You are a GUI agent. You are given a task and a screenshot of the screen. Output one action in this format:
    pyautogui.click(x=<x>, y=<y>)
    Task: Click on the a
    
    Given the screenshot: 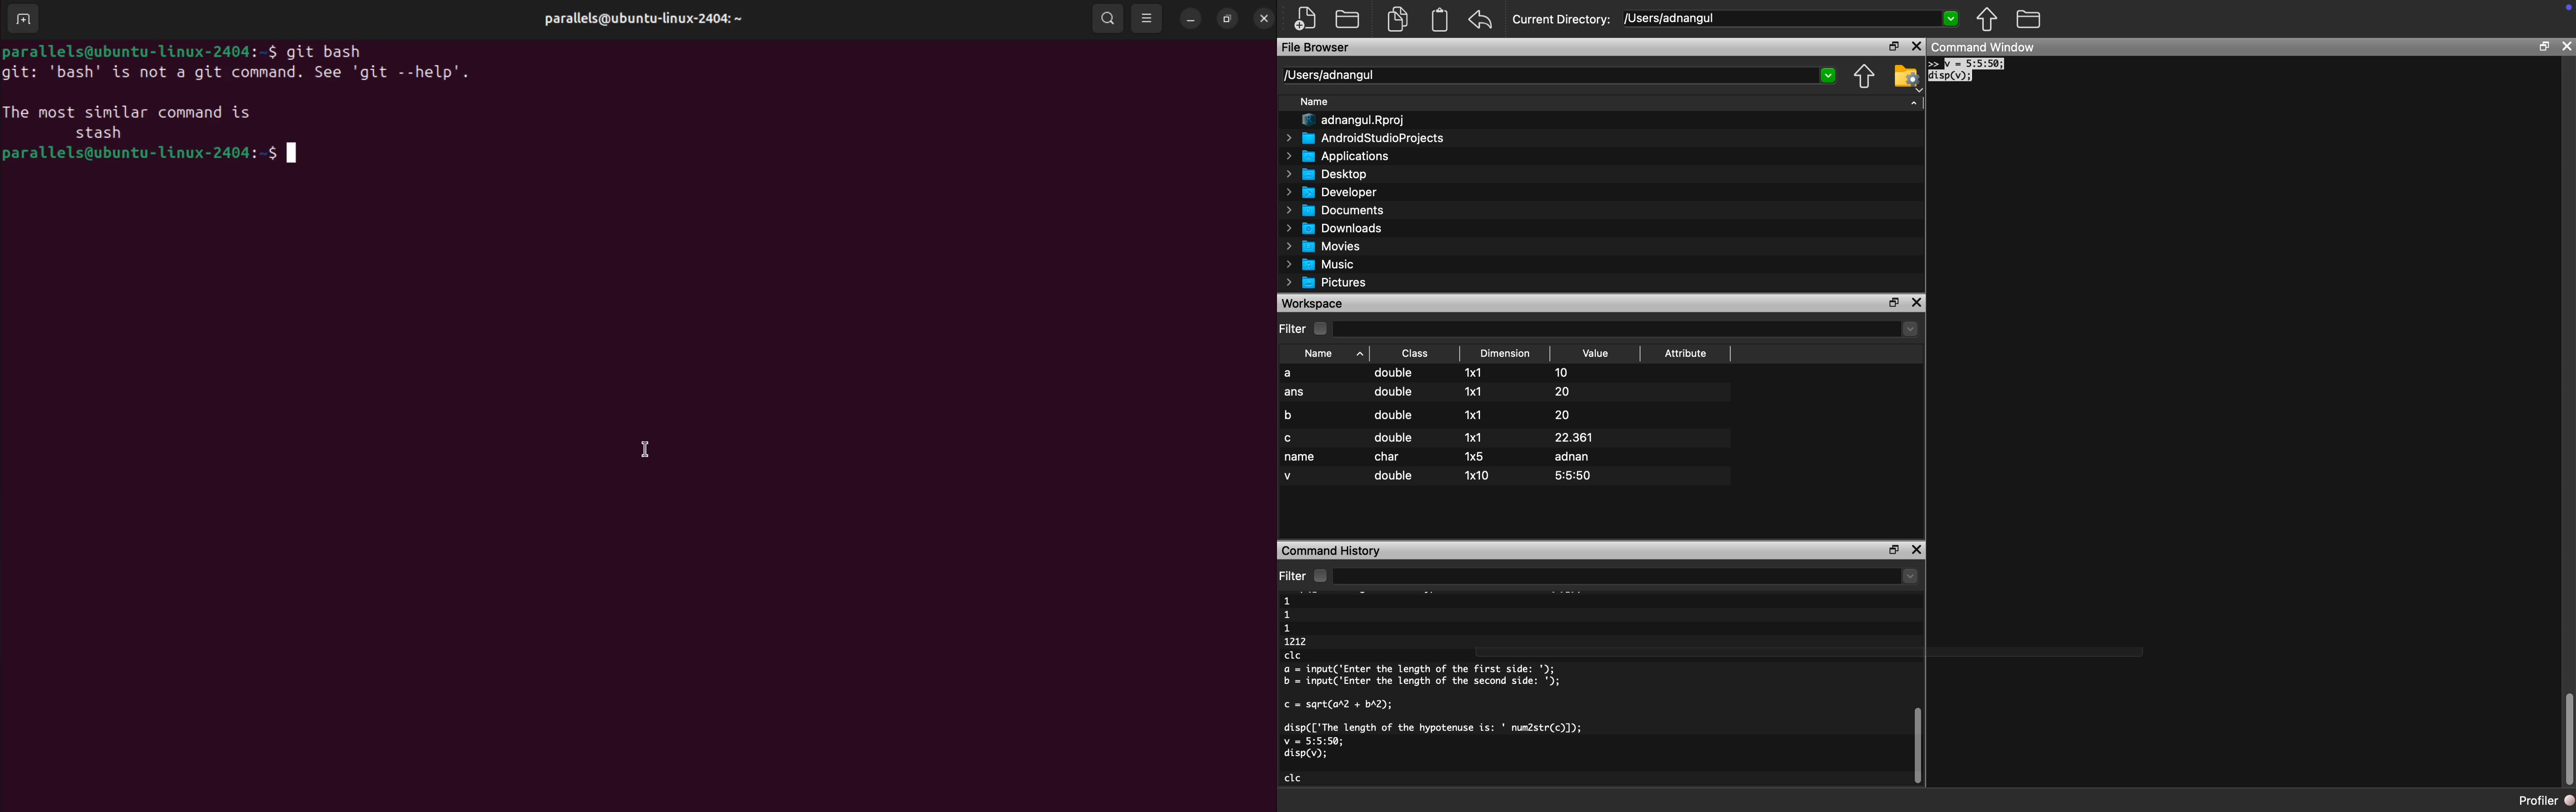 What is the action you would take?
    pyautogui.click(x=1289, y=374)
    